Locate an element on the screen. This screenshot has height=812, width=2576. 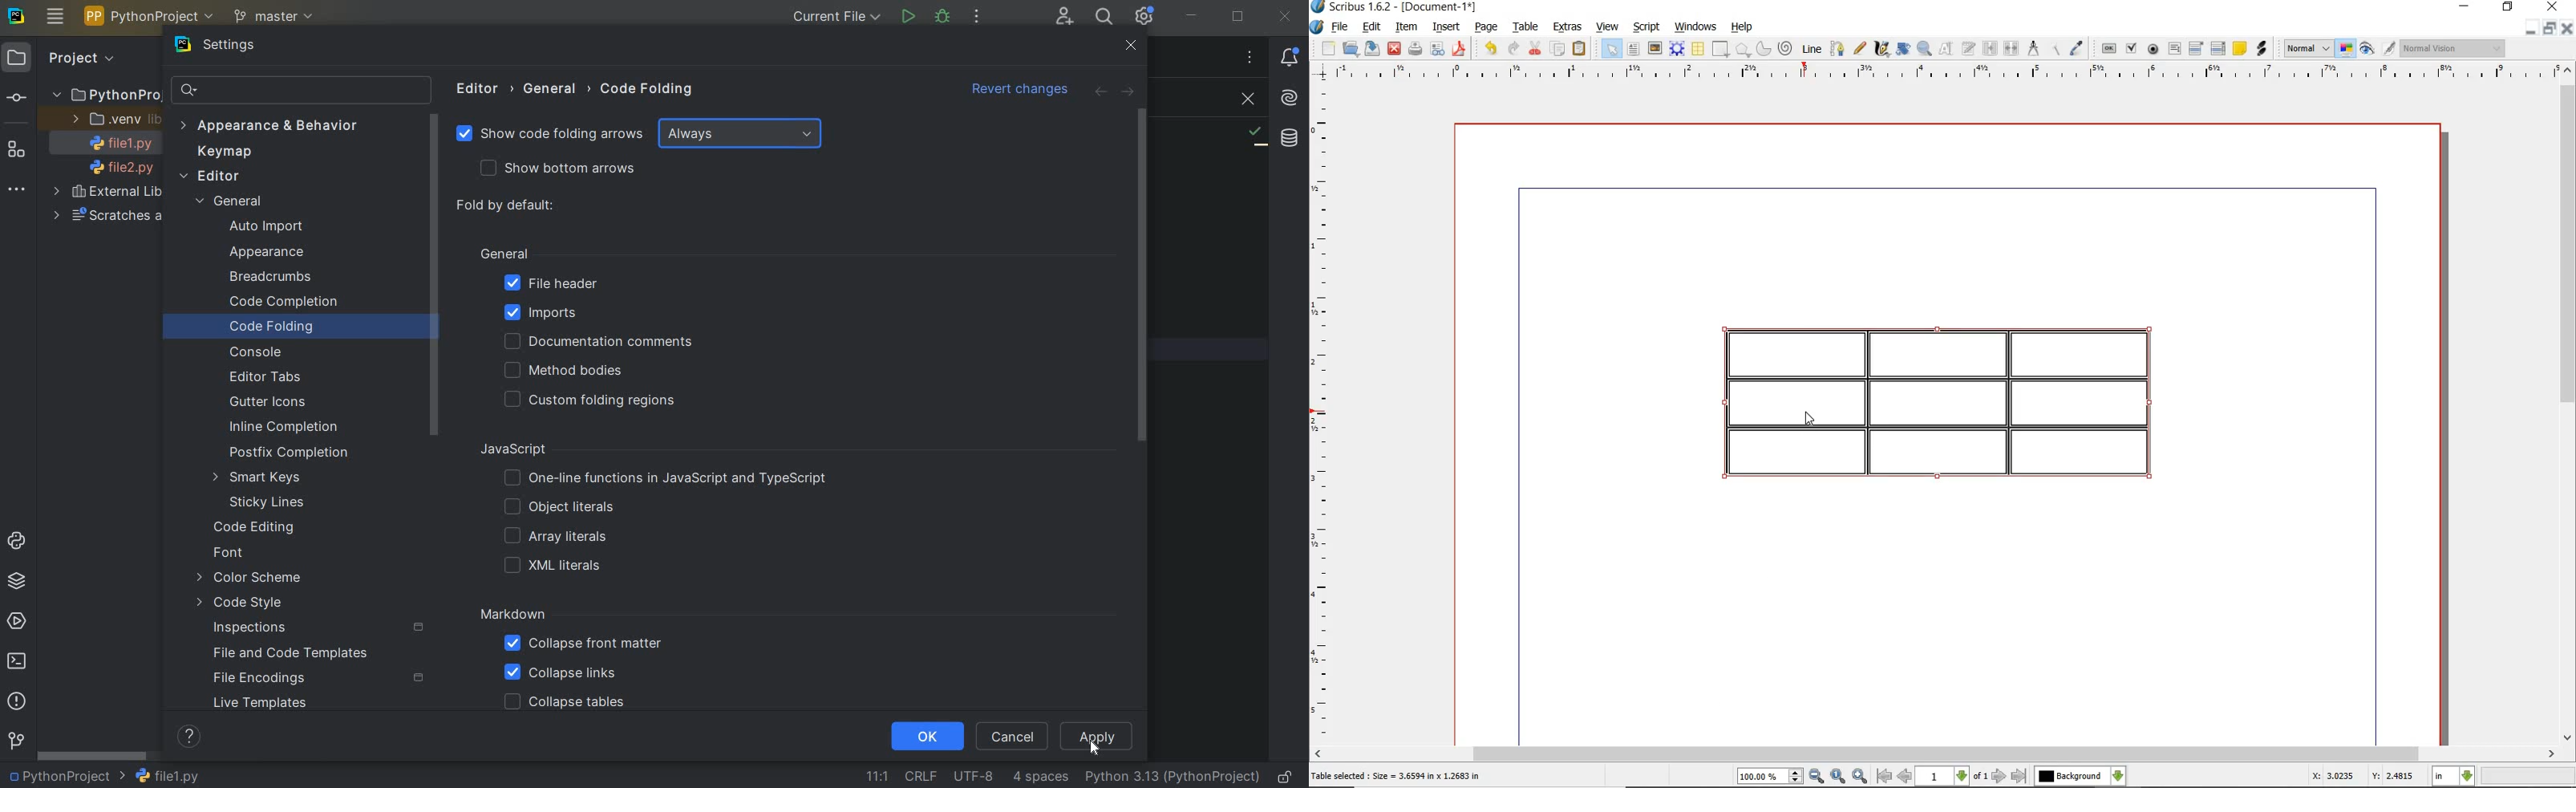
table highlighted is located at coordinates (1952, 402).